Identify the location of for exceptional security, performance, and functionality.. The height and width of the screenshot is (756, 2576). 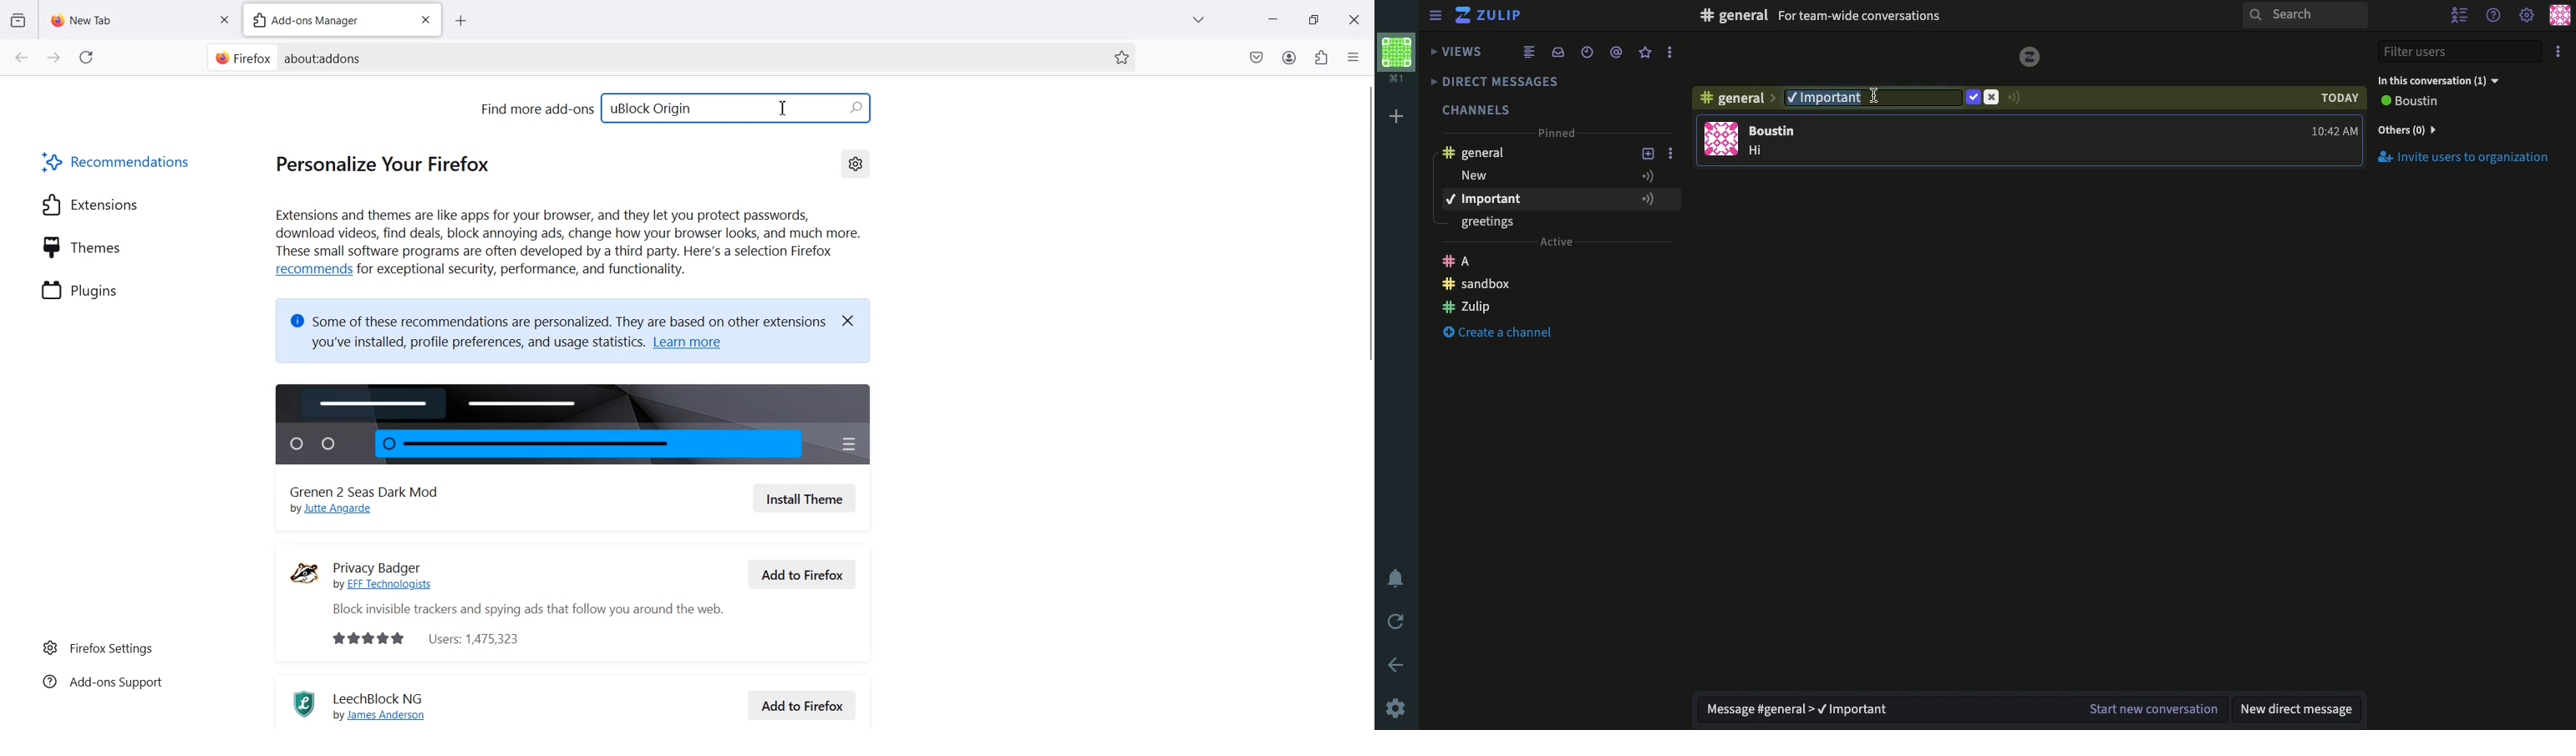
(532, 272).